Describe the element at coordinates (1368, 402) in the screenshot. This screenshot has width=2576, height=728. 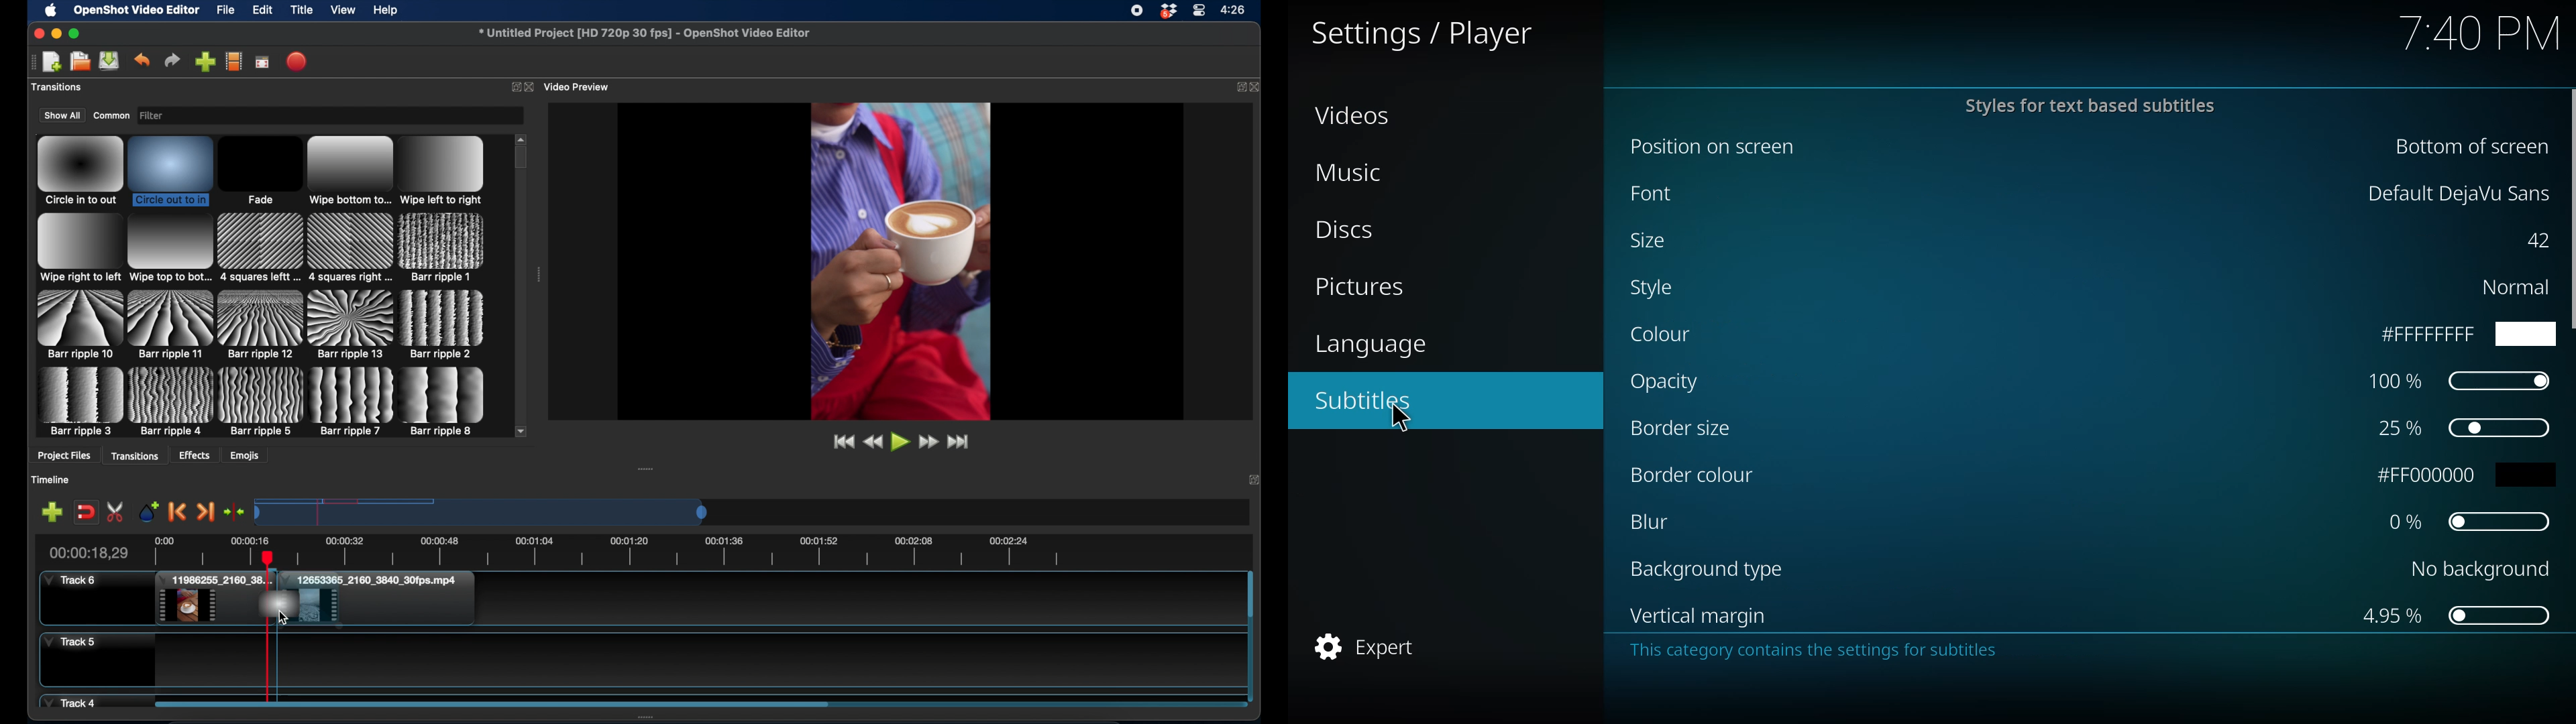
I see `subtitles` at that location.